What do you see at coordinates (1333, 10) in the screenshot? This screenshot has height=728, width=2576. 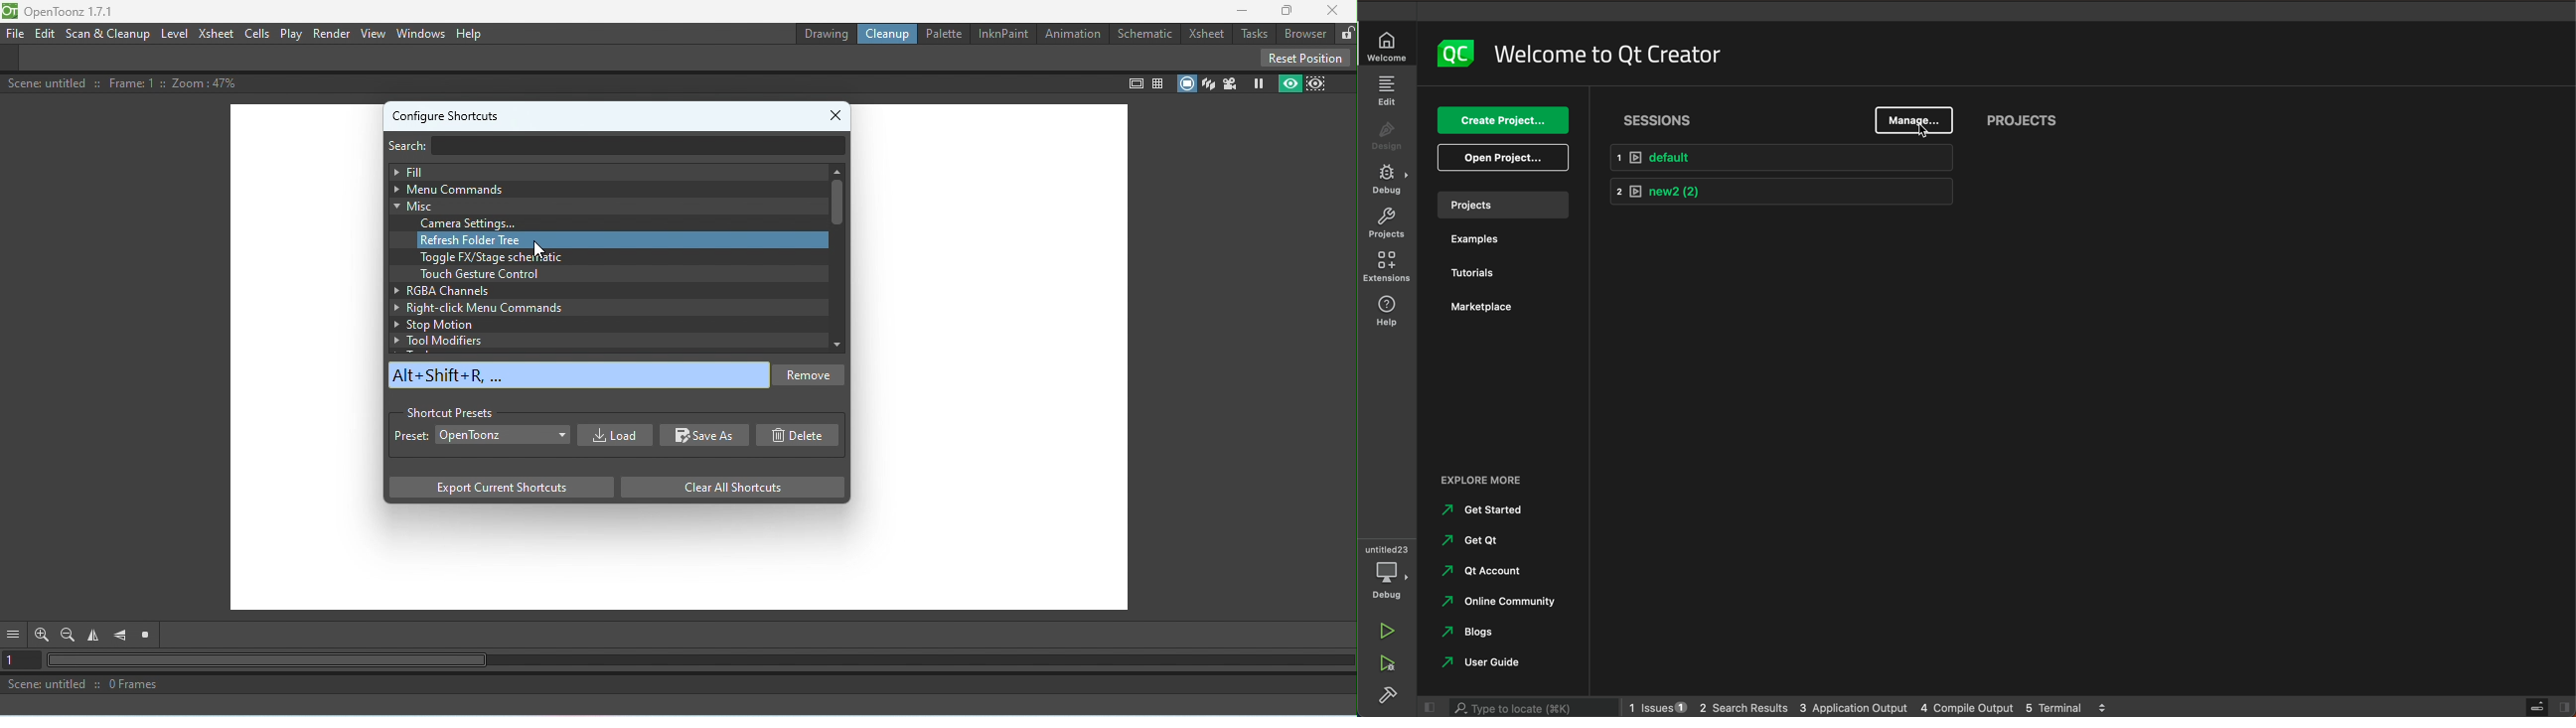 I see `Close` at bounding box center [1333, 10].